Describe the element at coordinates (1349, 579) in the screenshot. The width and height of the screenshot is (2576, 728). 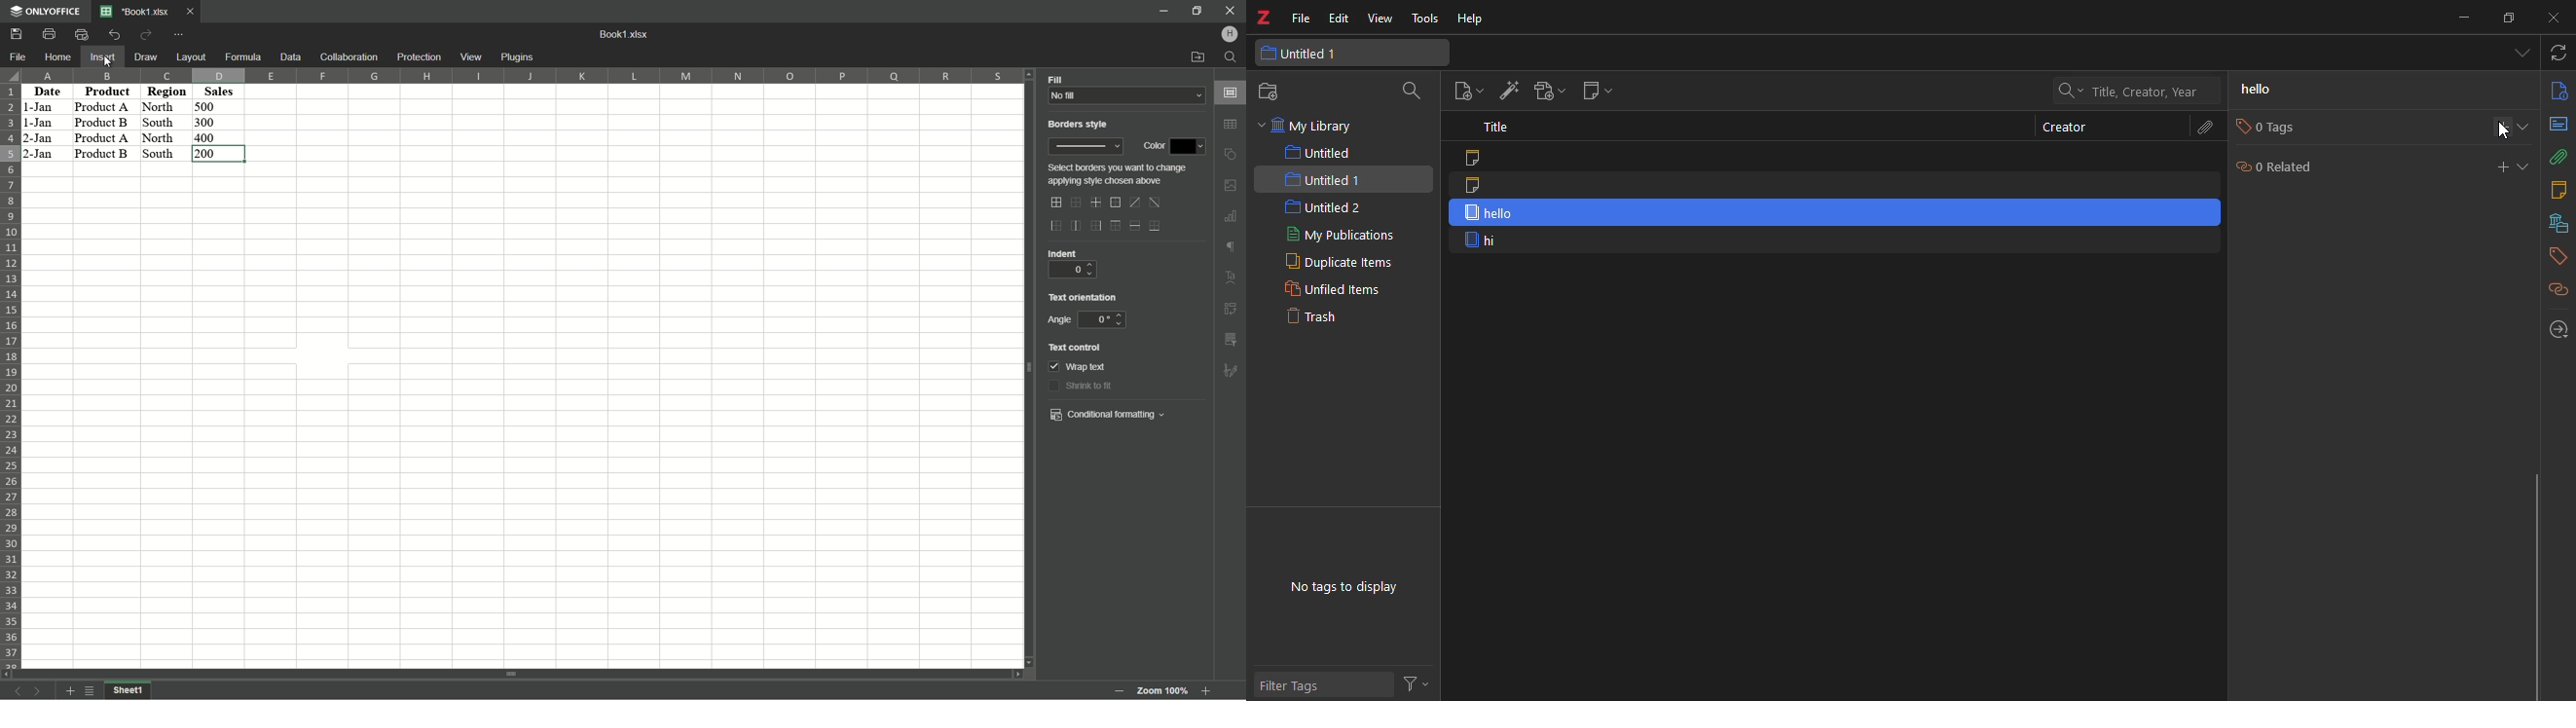
I see `no tags to display` at that location.